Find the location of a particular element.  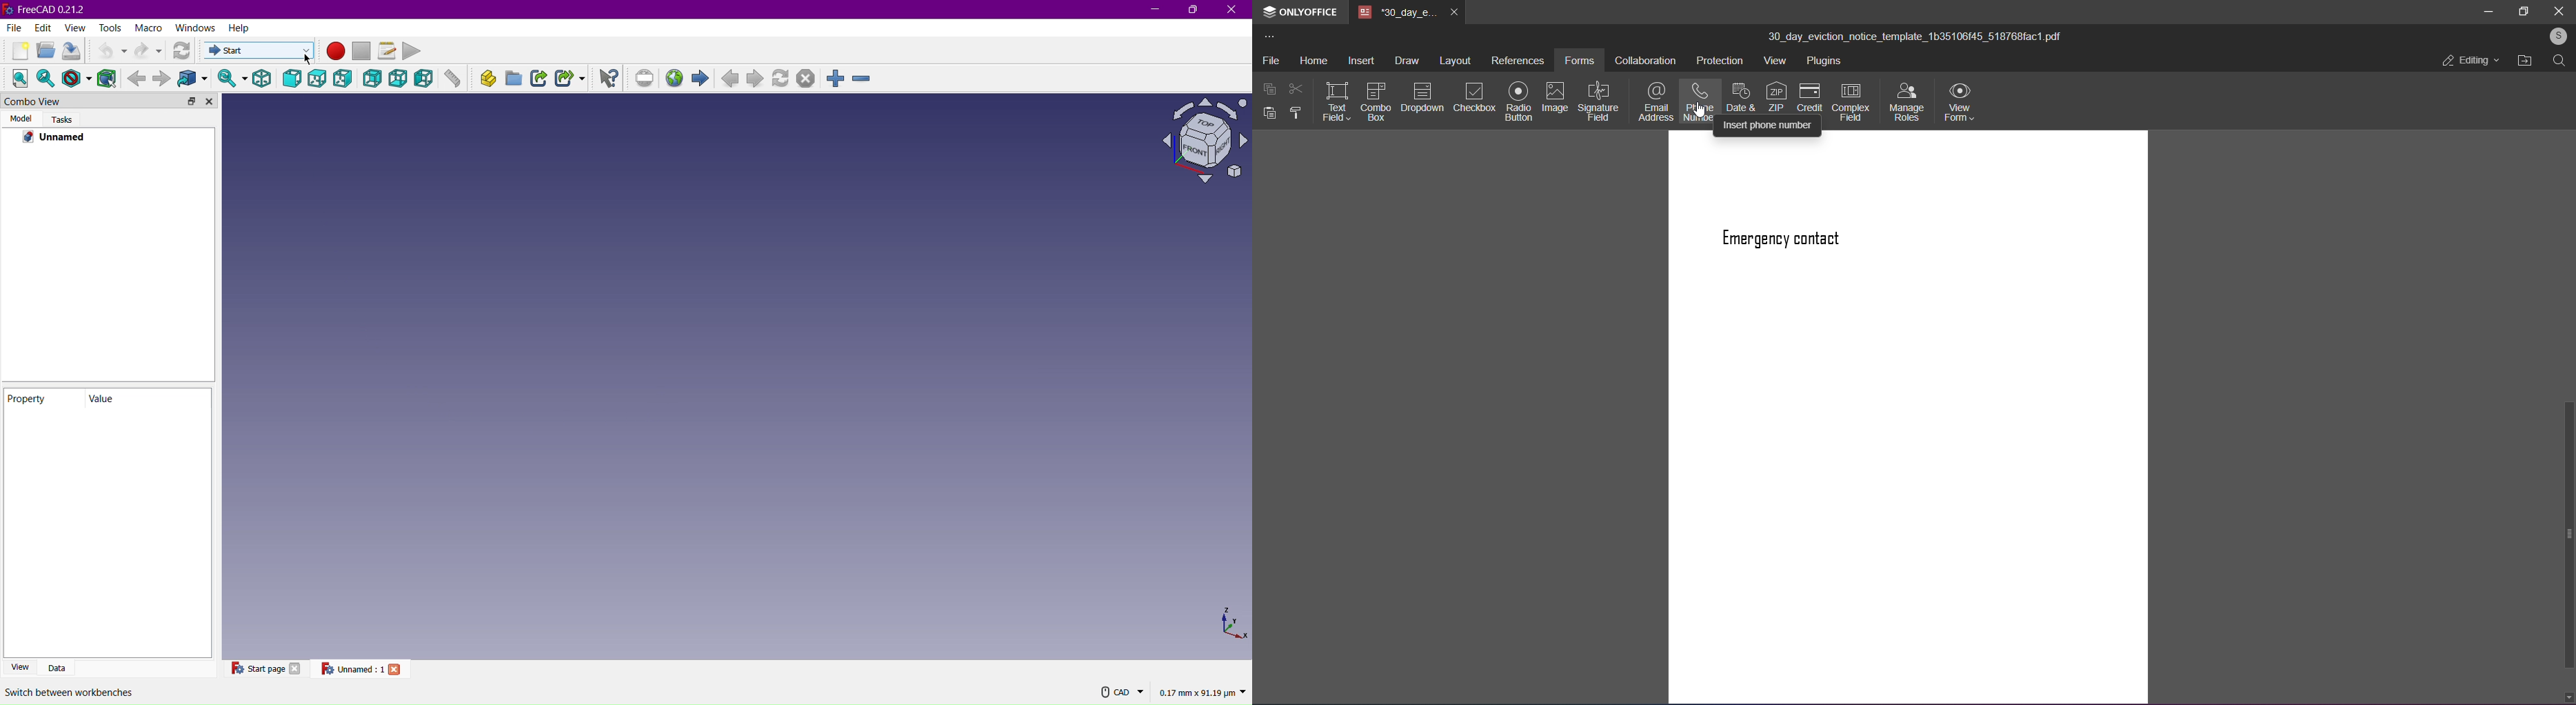

Data is located at coordinates (62, 666).